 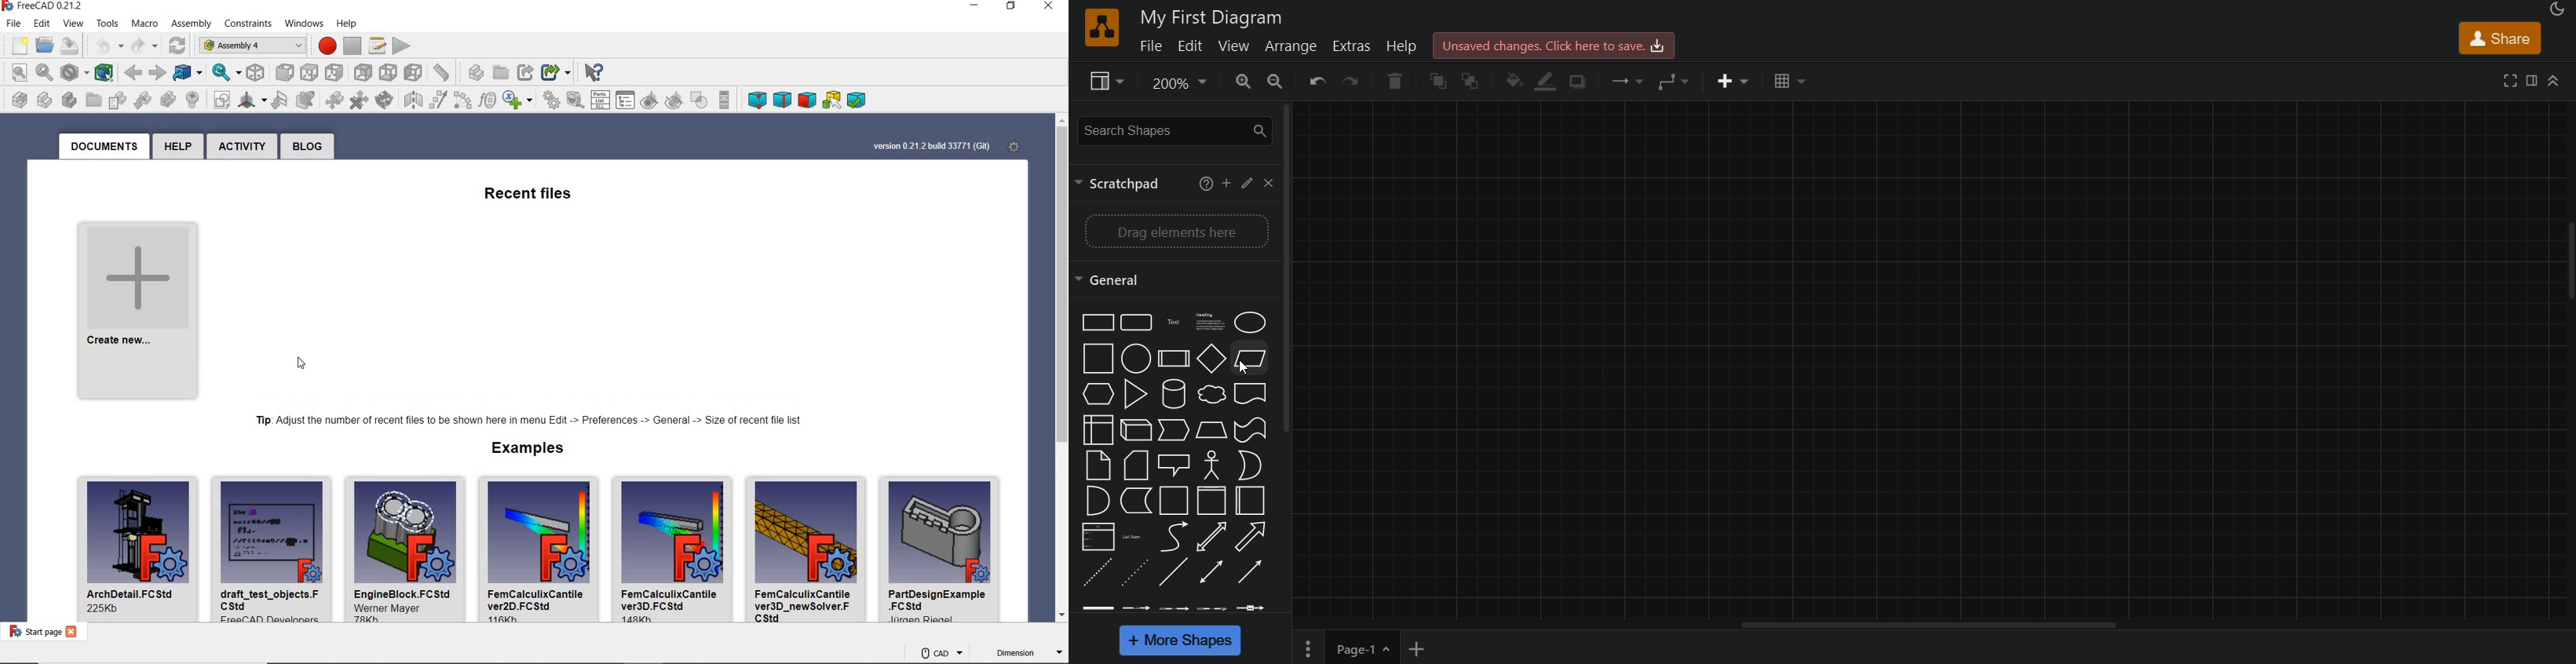 What do you see at coordinates (348, 24) in the screenshot?
I see `help` at bounding box center [348, 24].